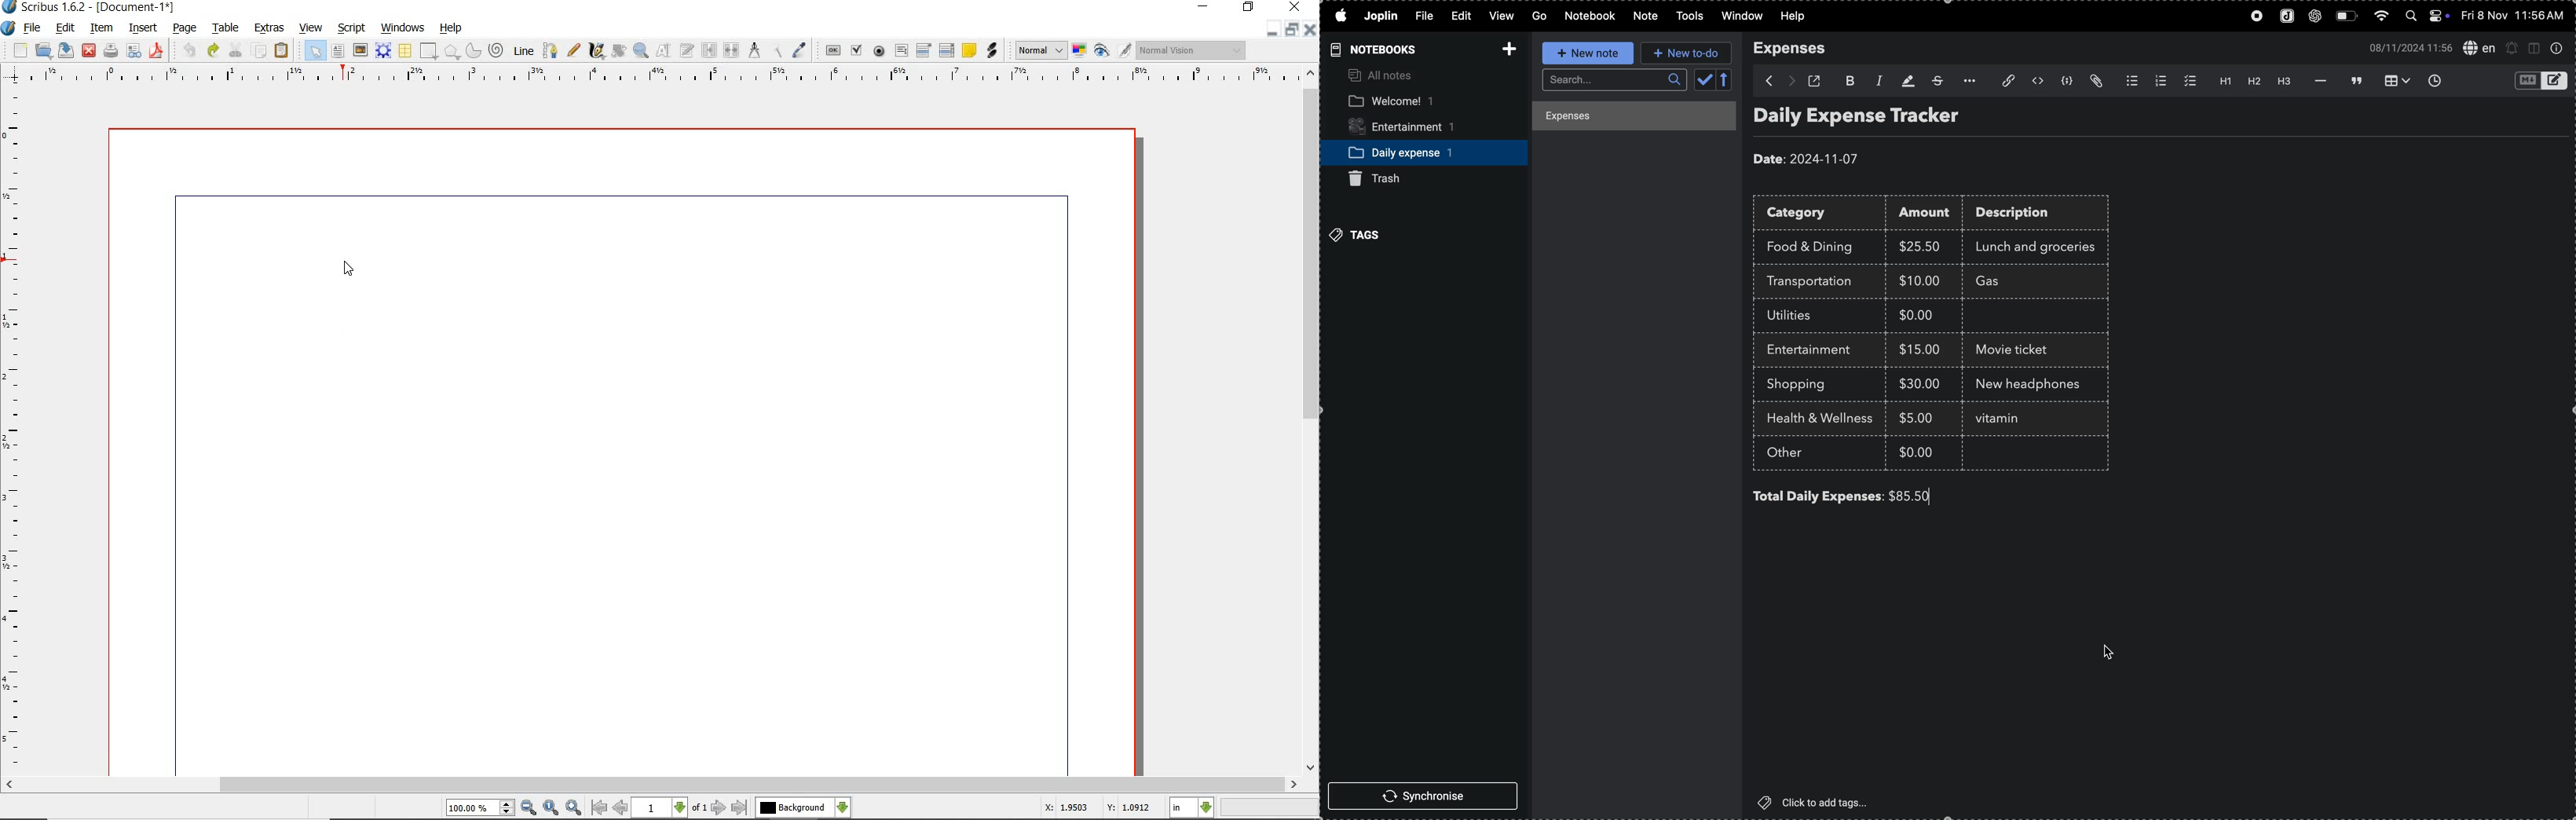 The width and height of the screenshot is (2576, 840). Describe the element at coordinates (1929, 214) in the screenshot. I see `amount` at that location.